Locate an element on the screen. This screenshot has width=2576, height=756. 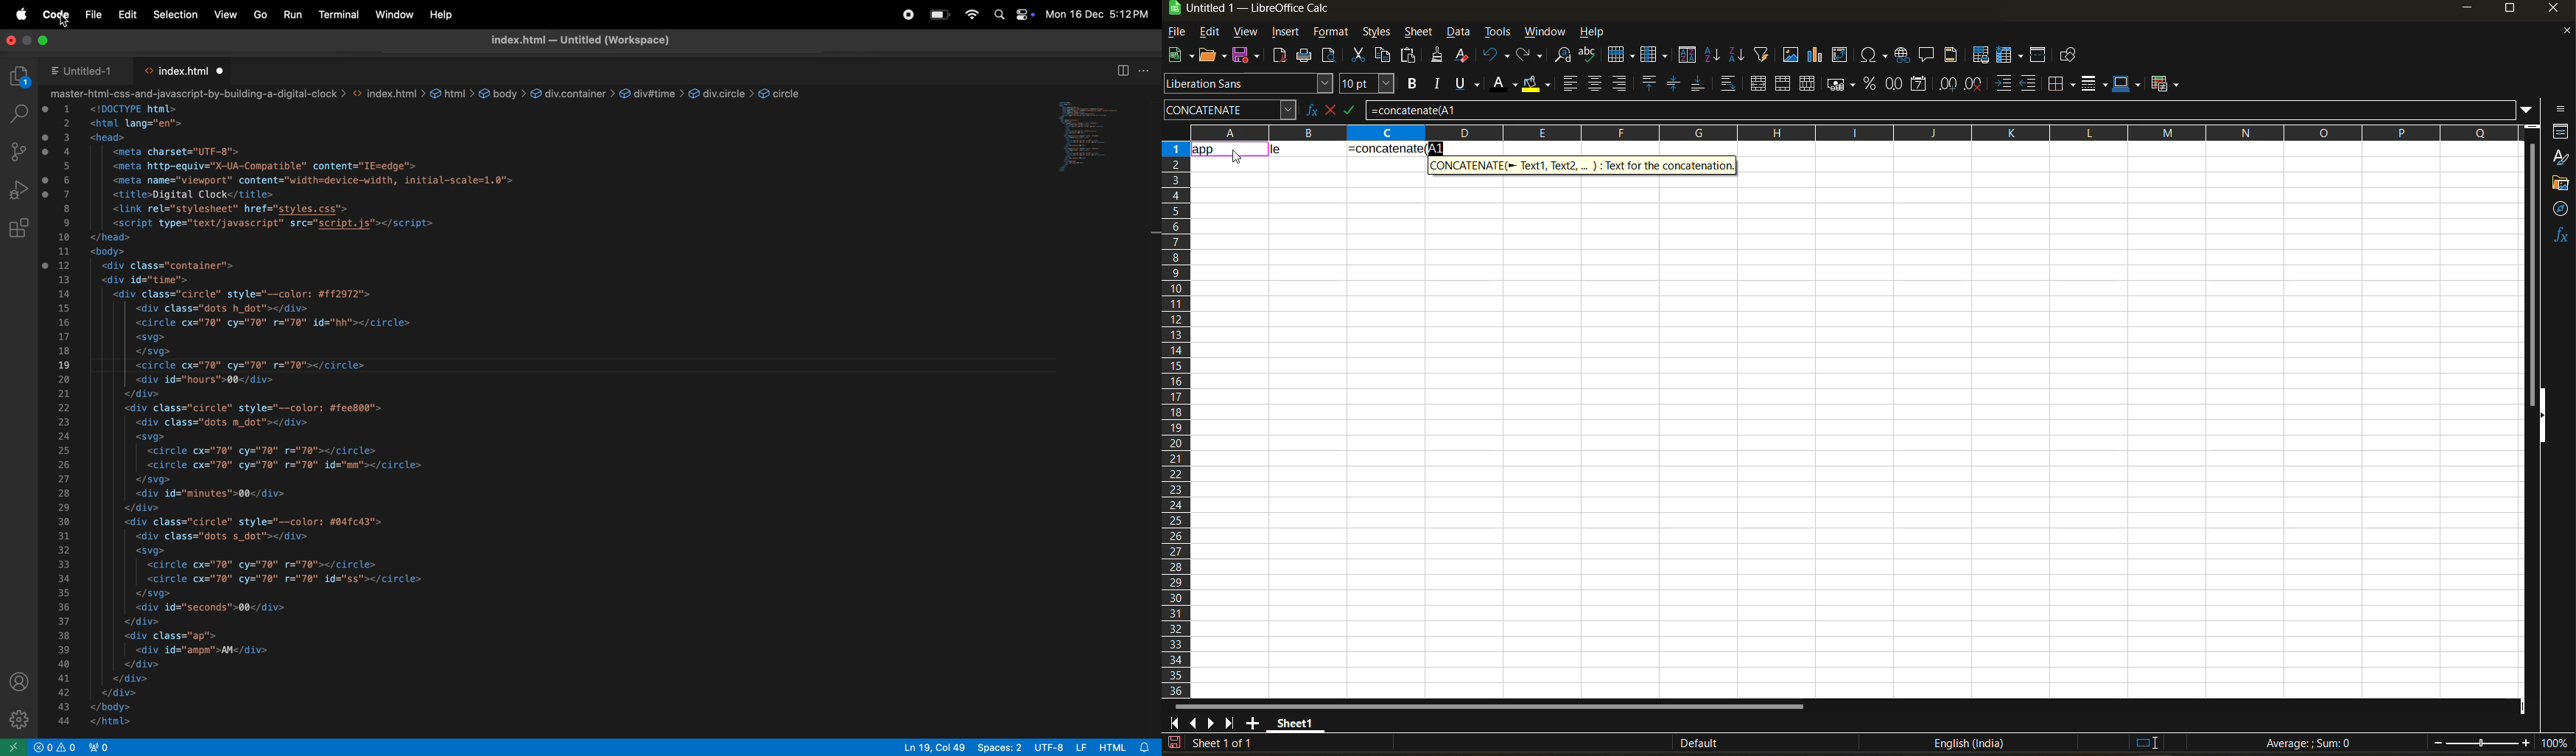
html 8 is located at coordinates (1124, 747).